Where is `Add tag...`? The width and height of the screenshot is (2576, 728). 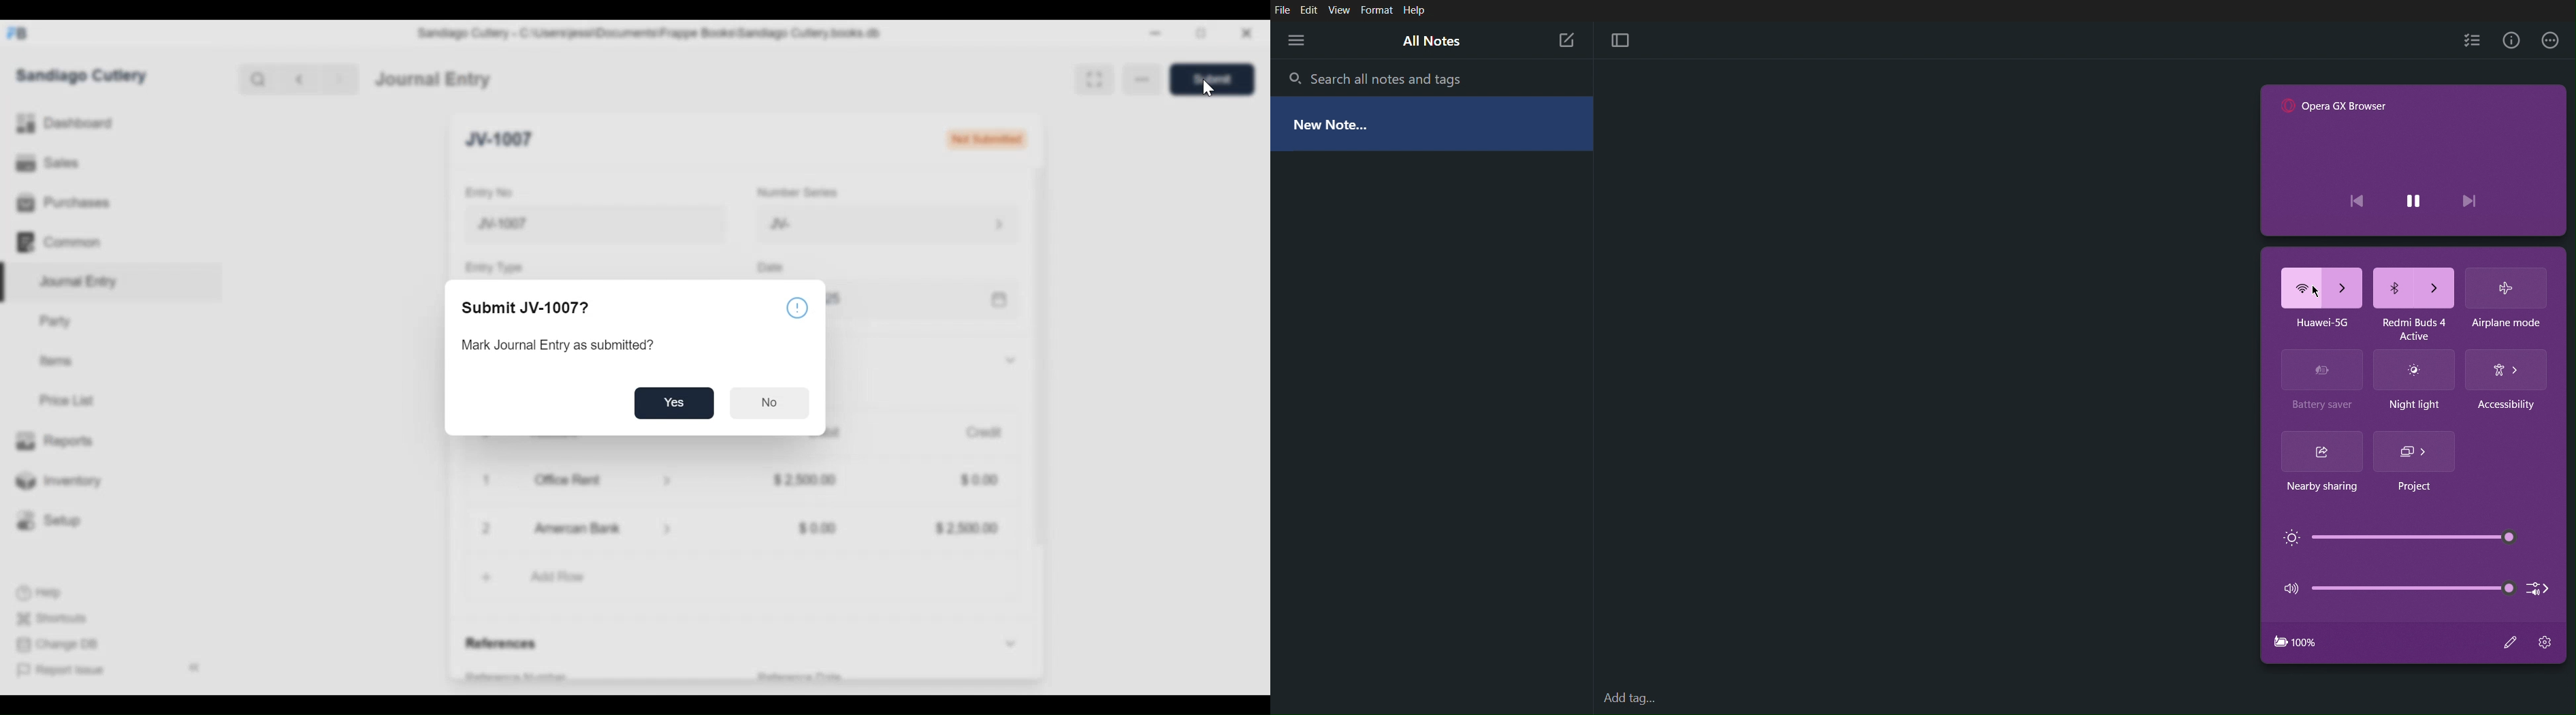 Add tag... is located at coordinates (1637, 697).